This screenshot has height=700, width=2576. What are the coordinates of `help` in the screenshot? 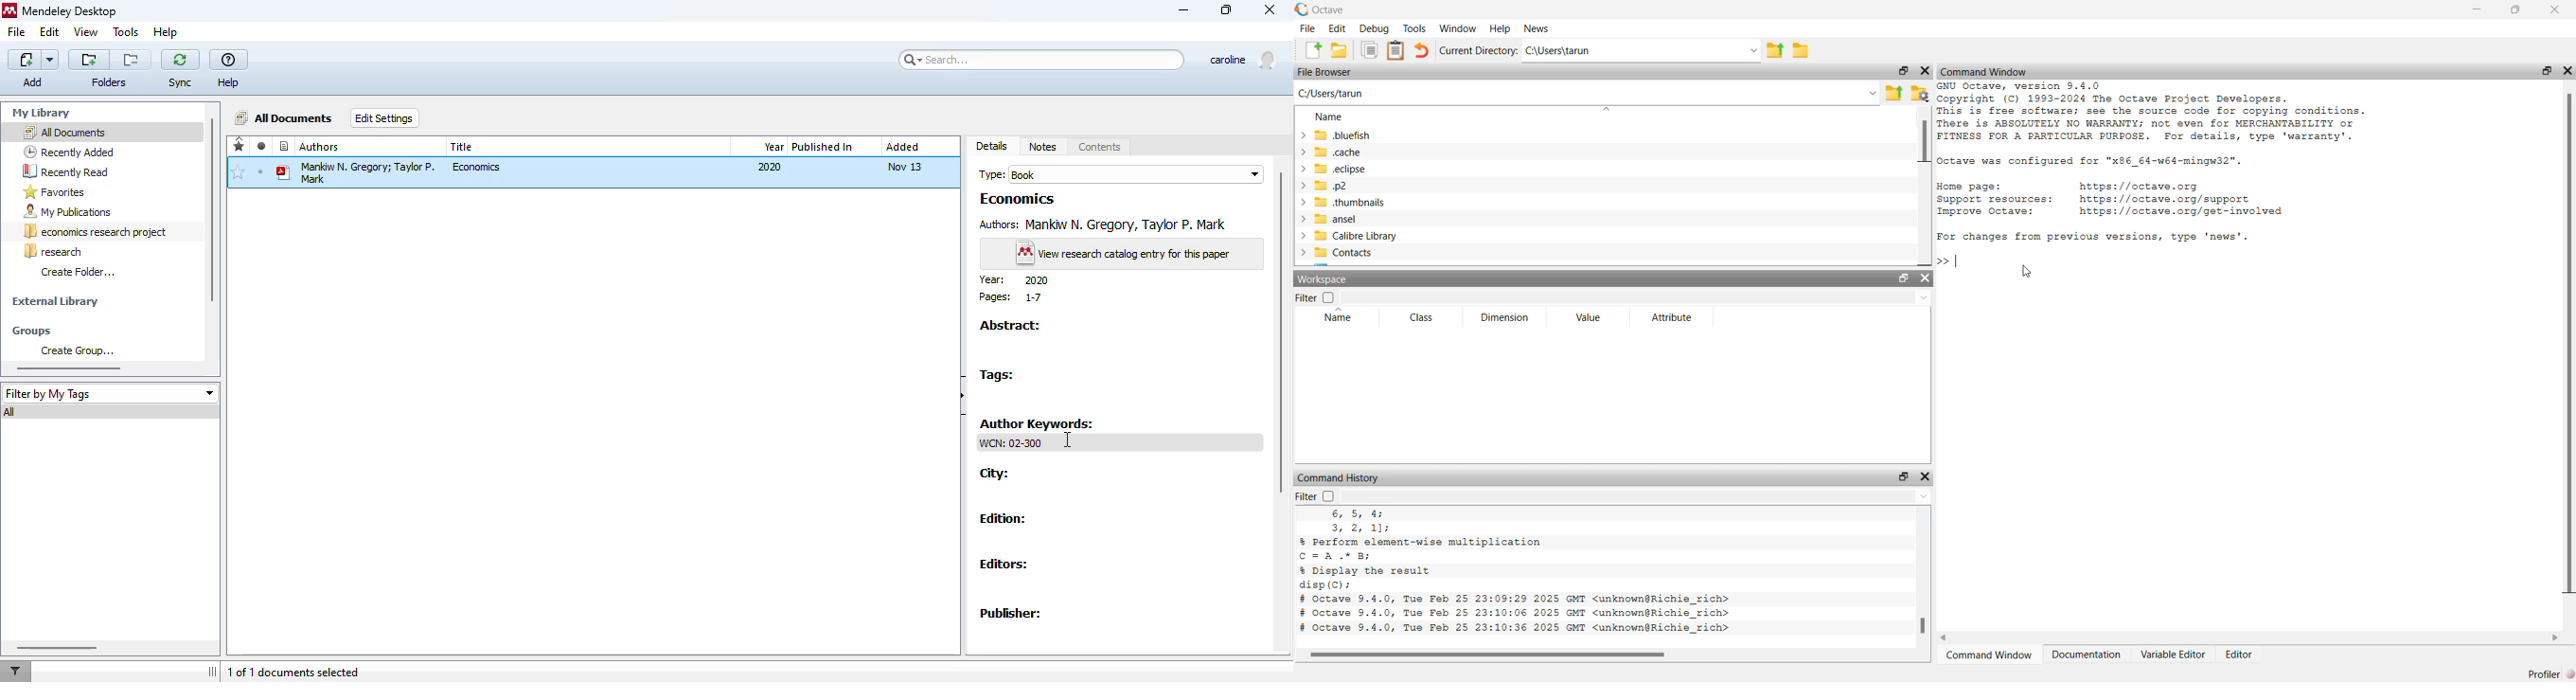 It's located at (229, 70).